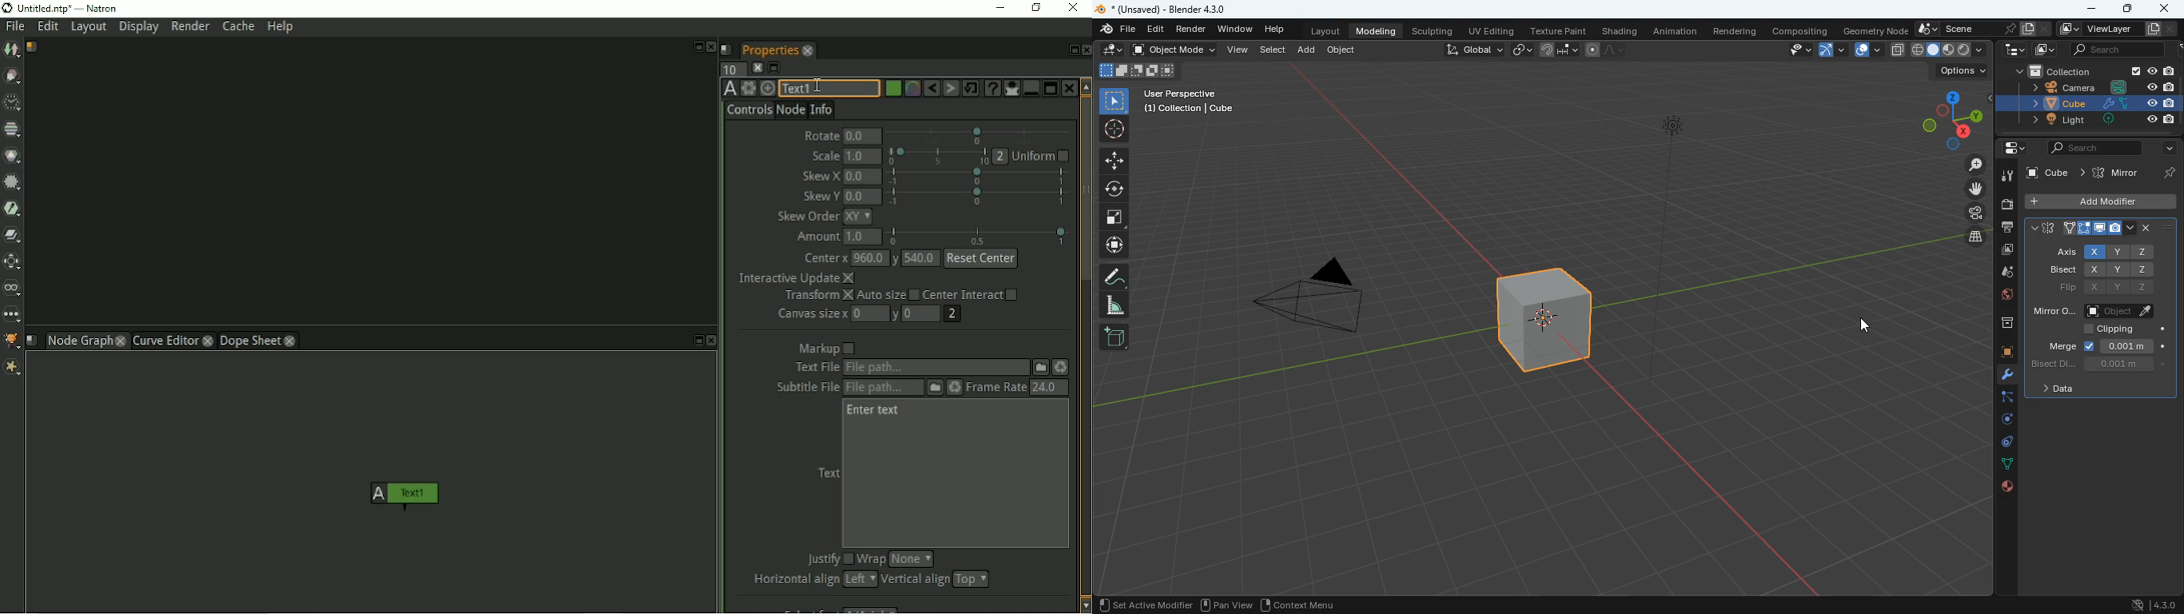  Describe the element at coordinates (2006, 229) in the screenshot. I see `print` at that location.